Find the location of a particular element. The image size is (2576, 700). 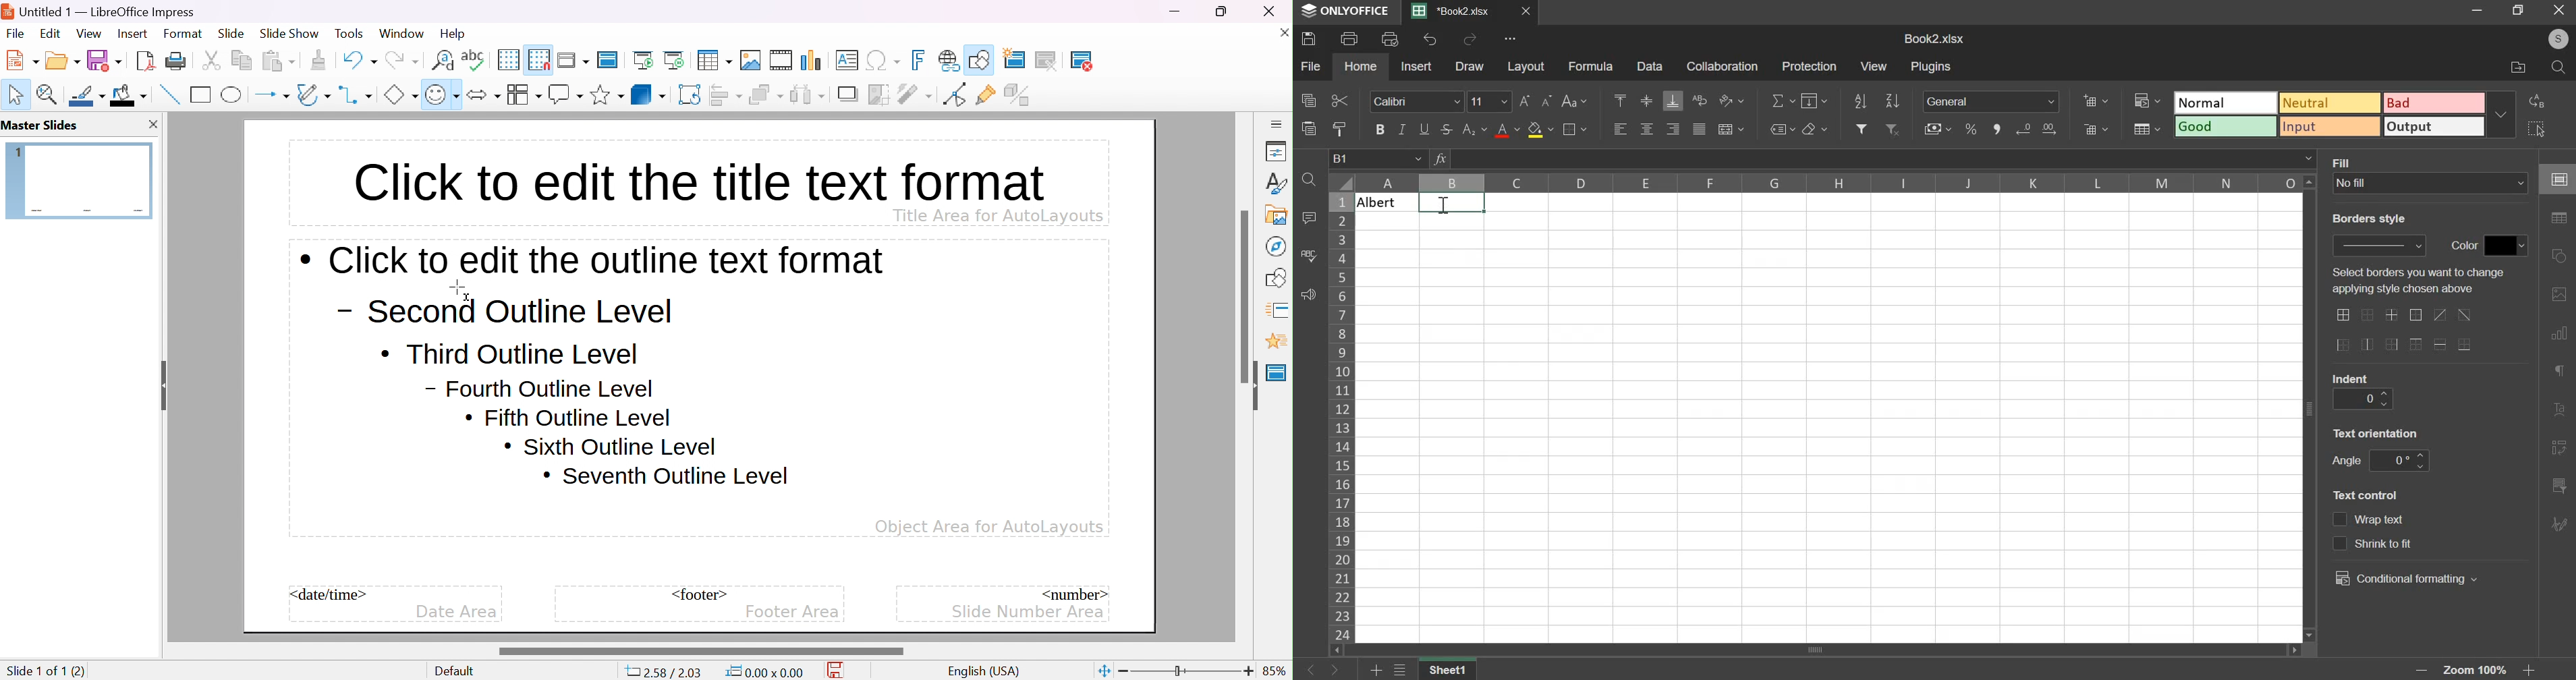

protection is located at coordinates (1810, 65).